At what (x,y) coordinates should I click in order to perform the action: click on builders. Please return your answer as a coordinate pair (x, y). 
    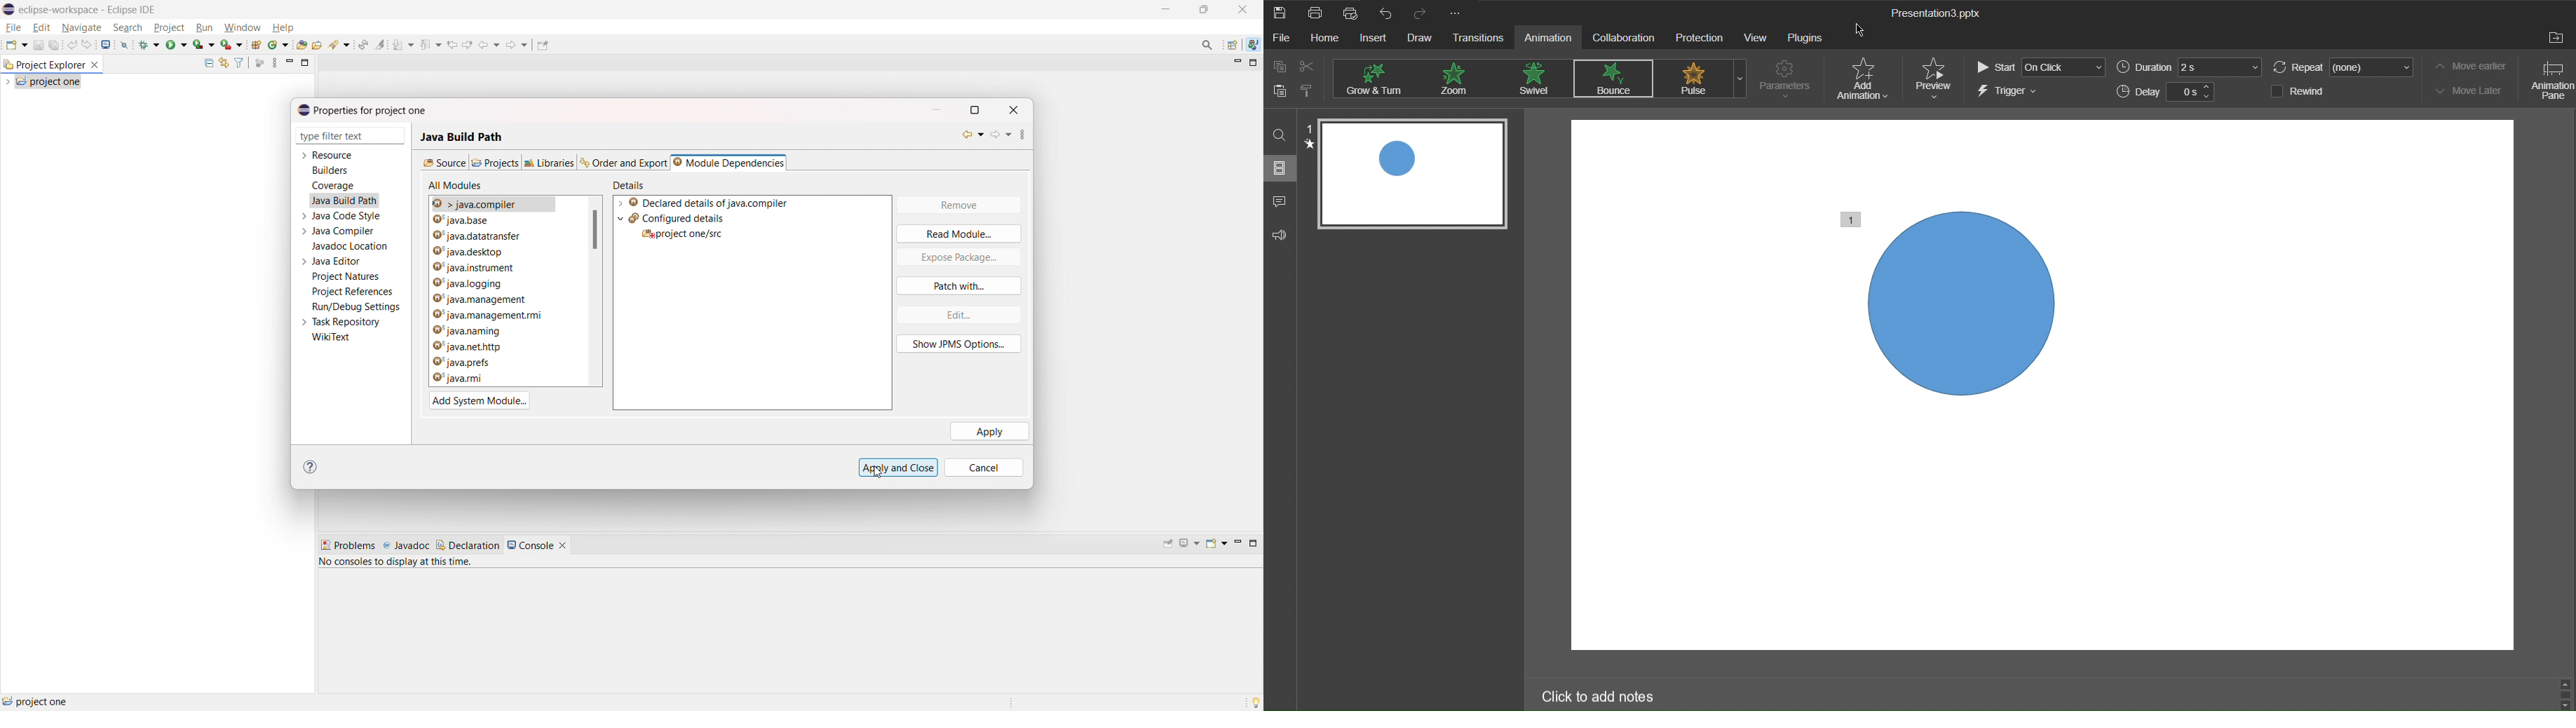
    Looking at the image, I should click on (330, 171).